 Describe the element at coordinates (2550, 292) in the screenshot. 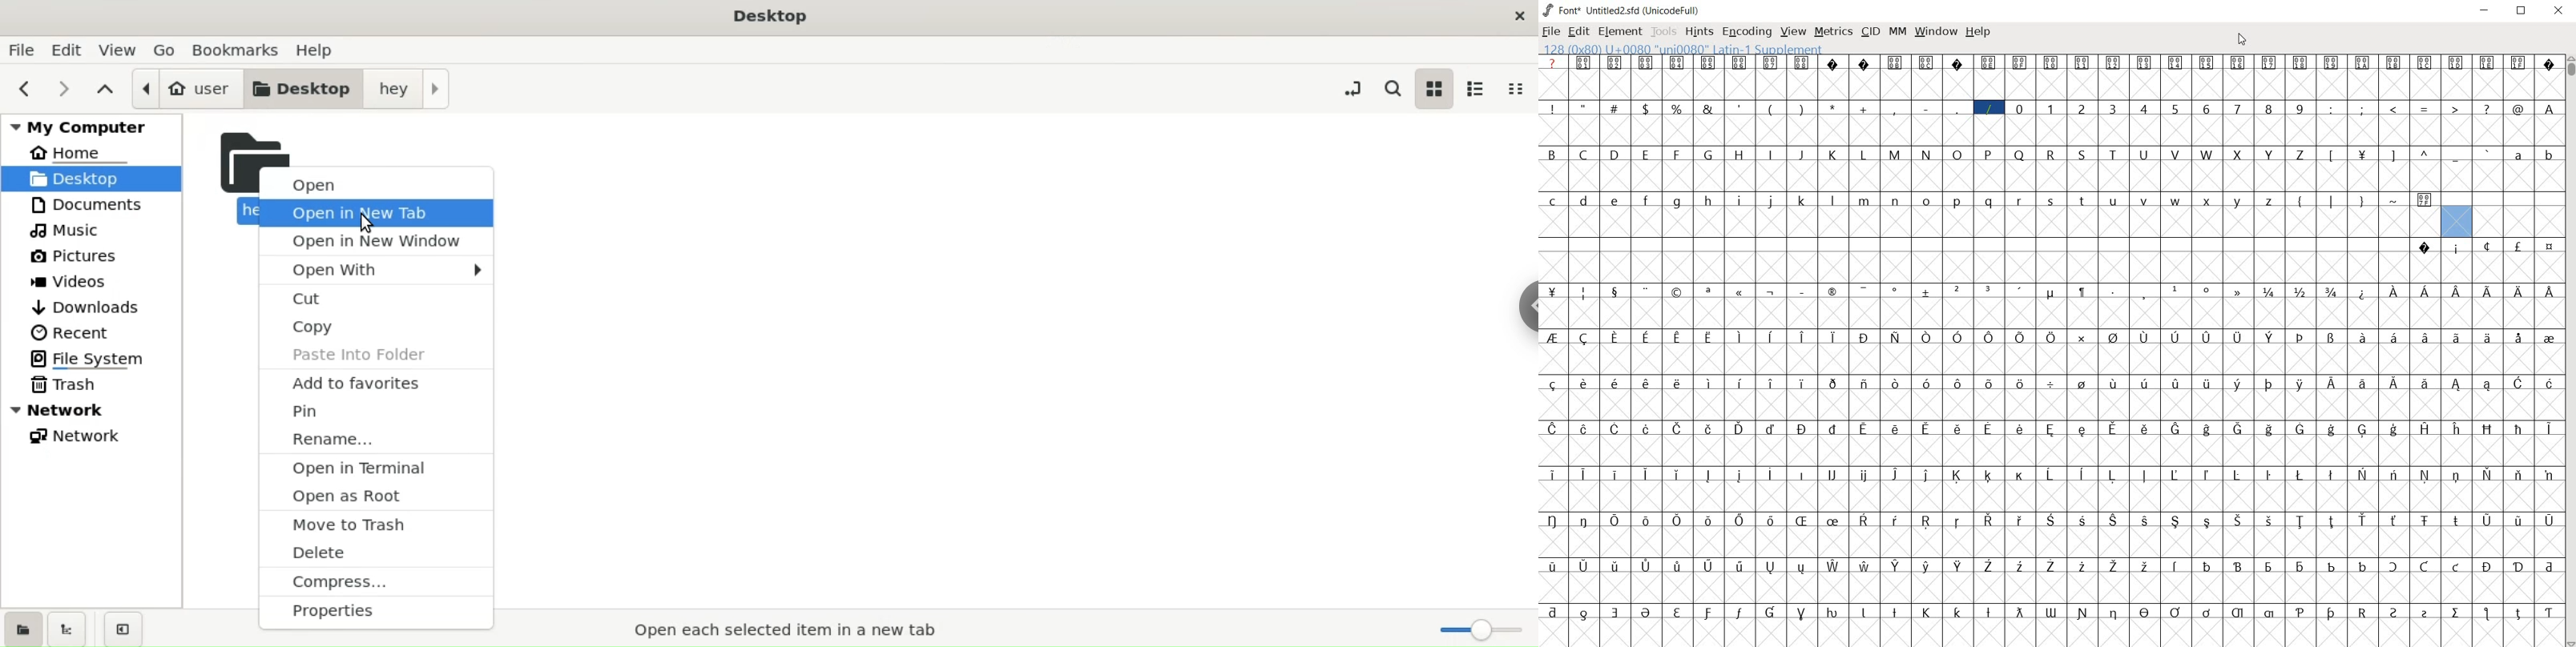

I see `glyph` at that location.